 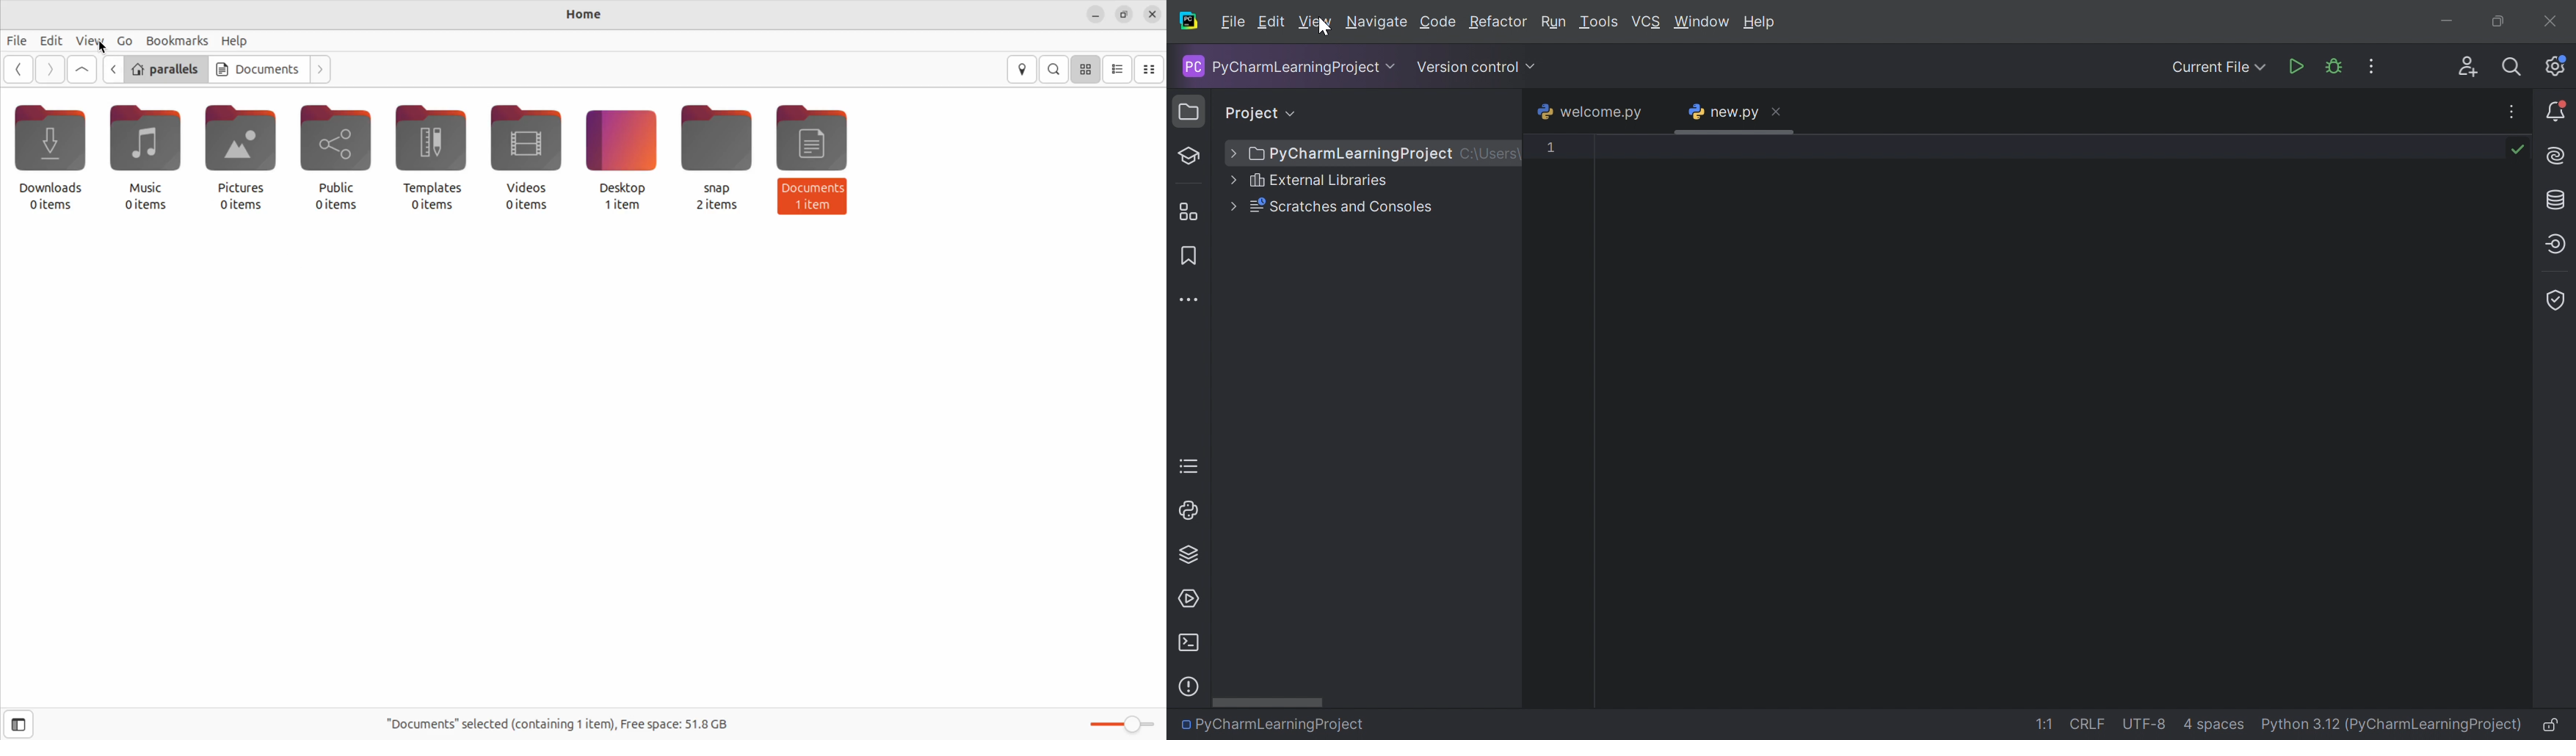 I want to click on Home, so click(x=588, y=15).